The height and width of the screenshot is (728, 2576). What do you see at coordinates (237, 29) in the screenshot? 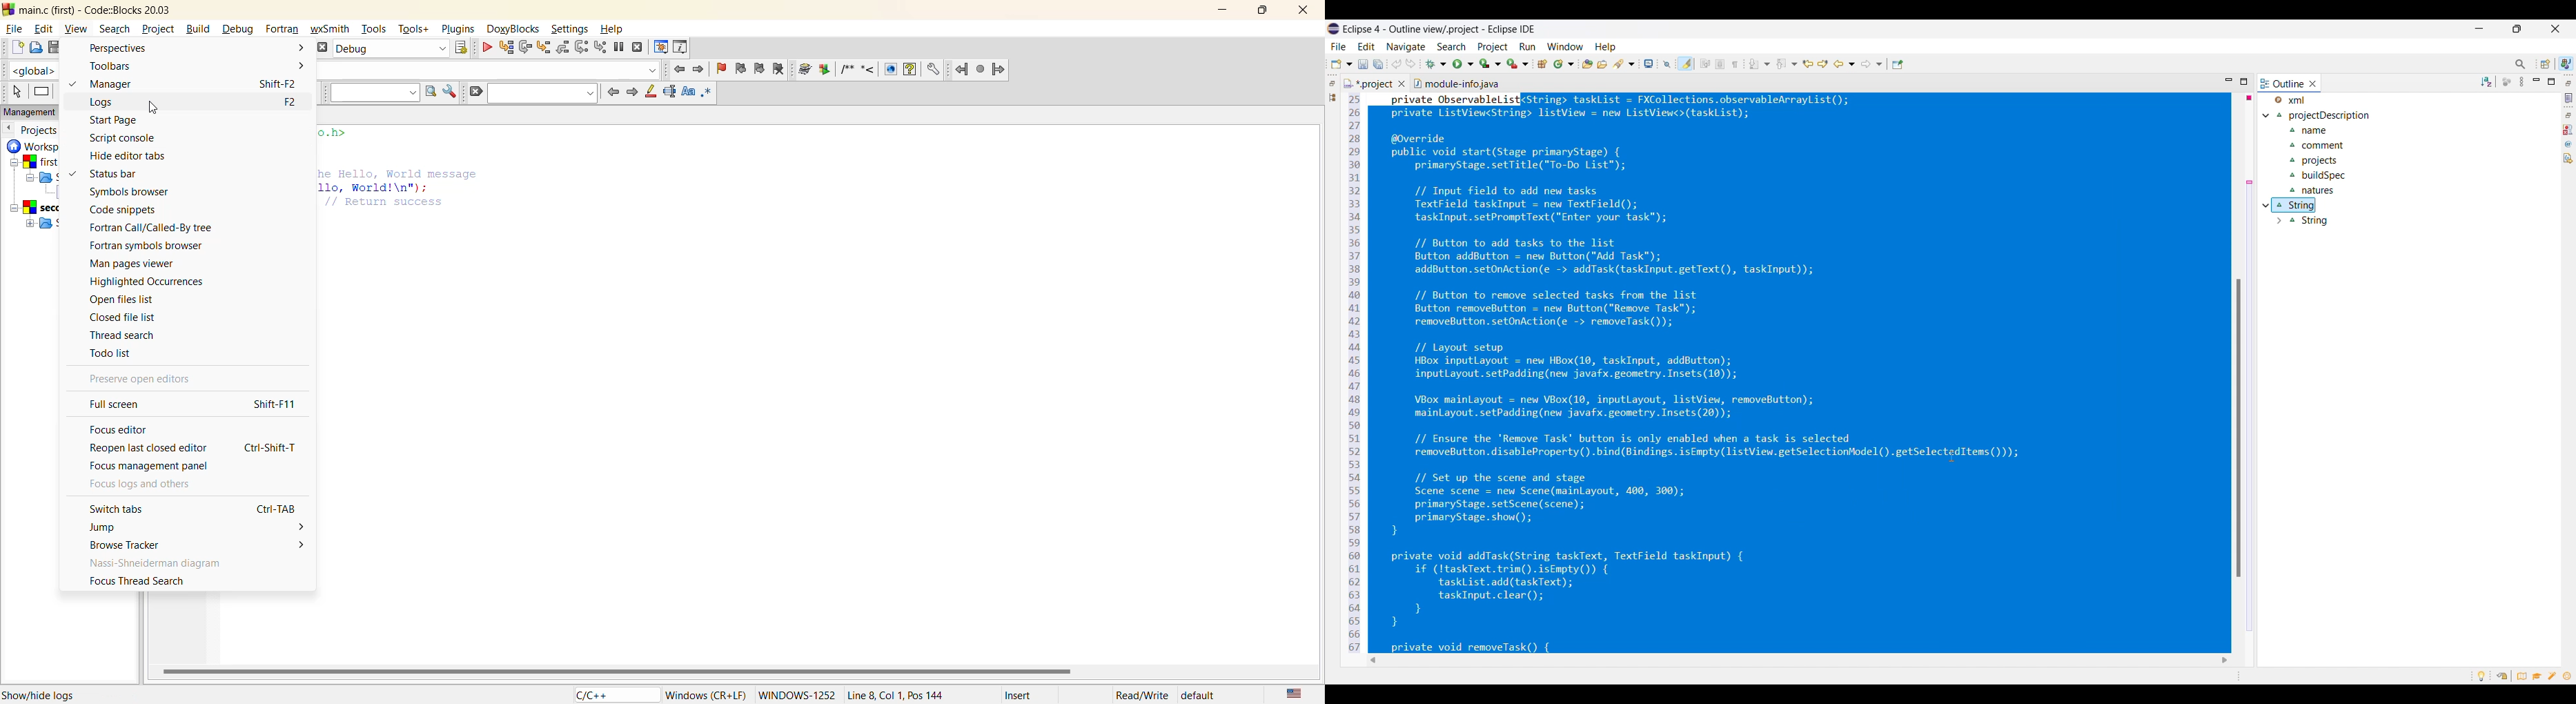
I see `debug` at bounding box center [237, 29].